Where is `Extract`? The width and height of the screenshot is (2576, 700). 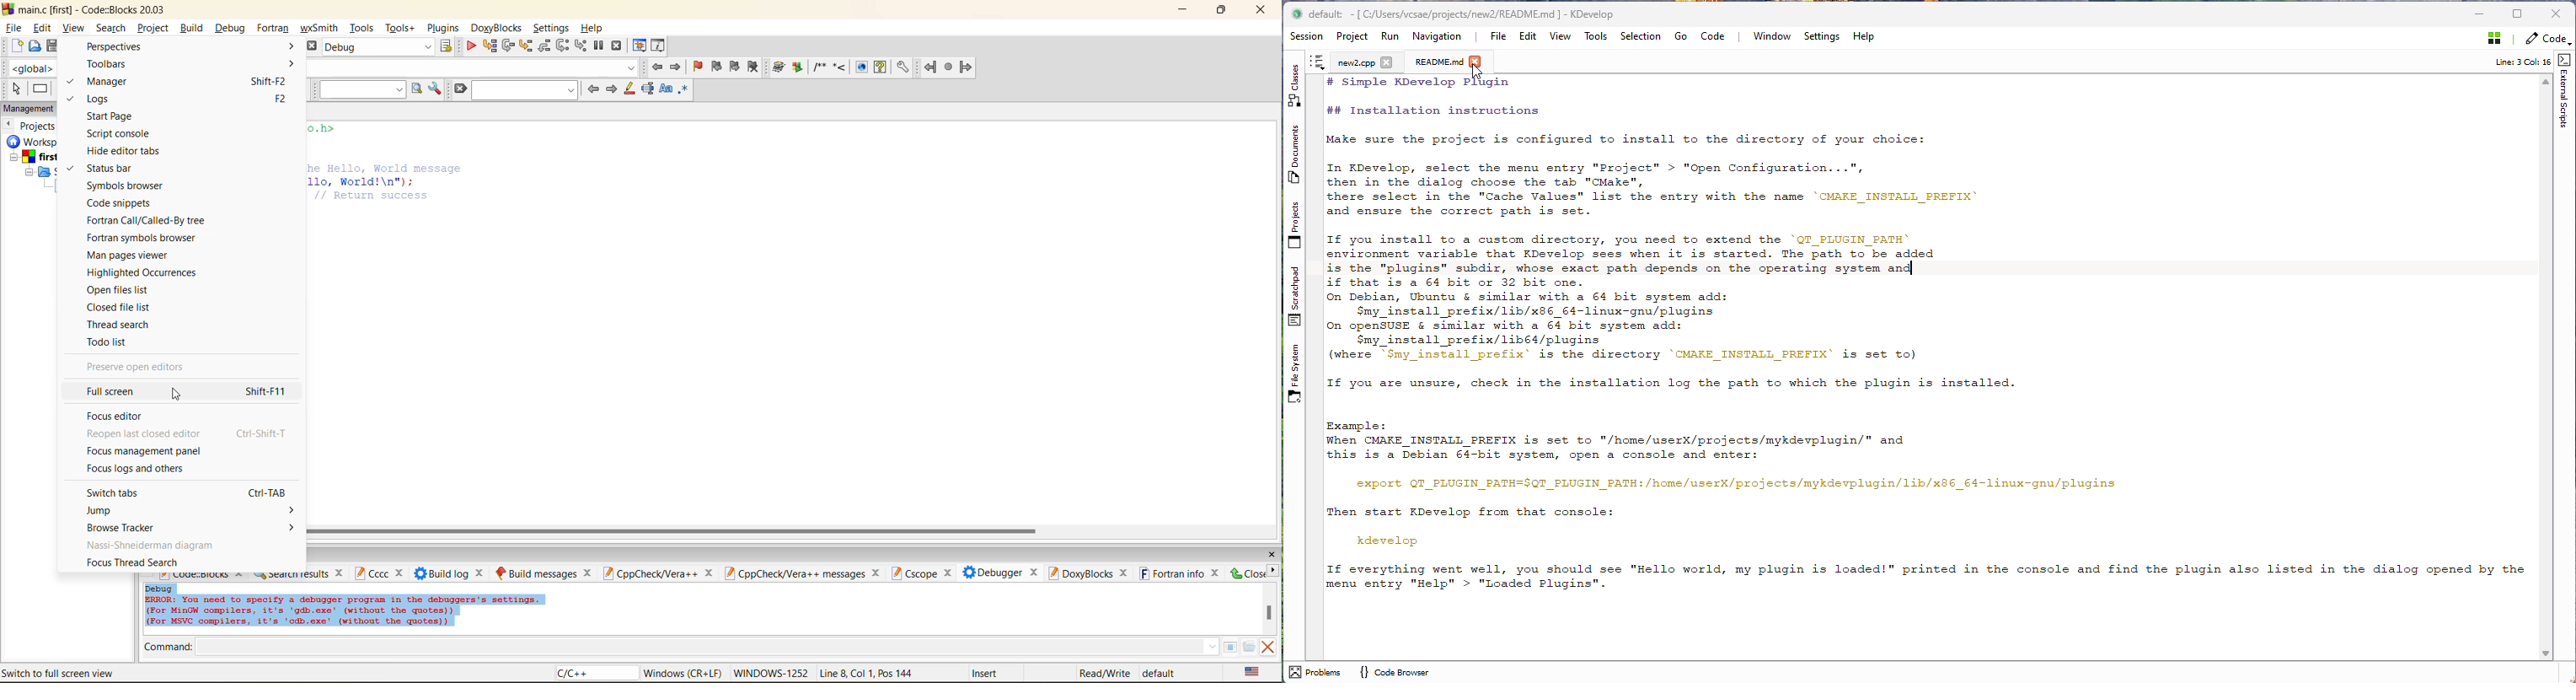 Extract is located at coordinates (797, 67).